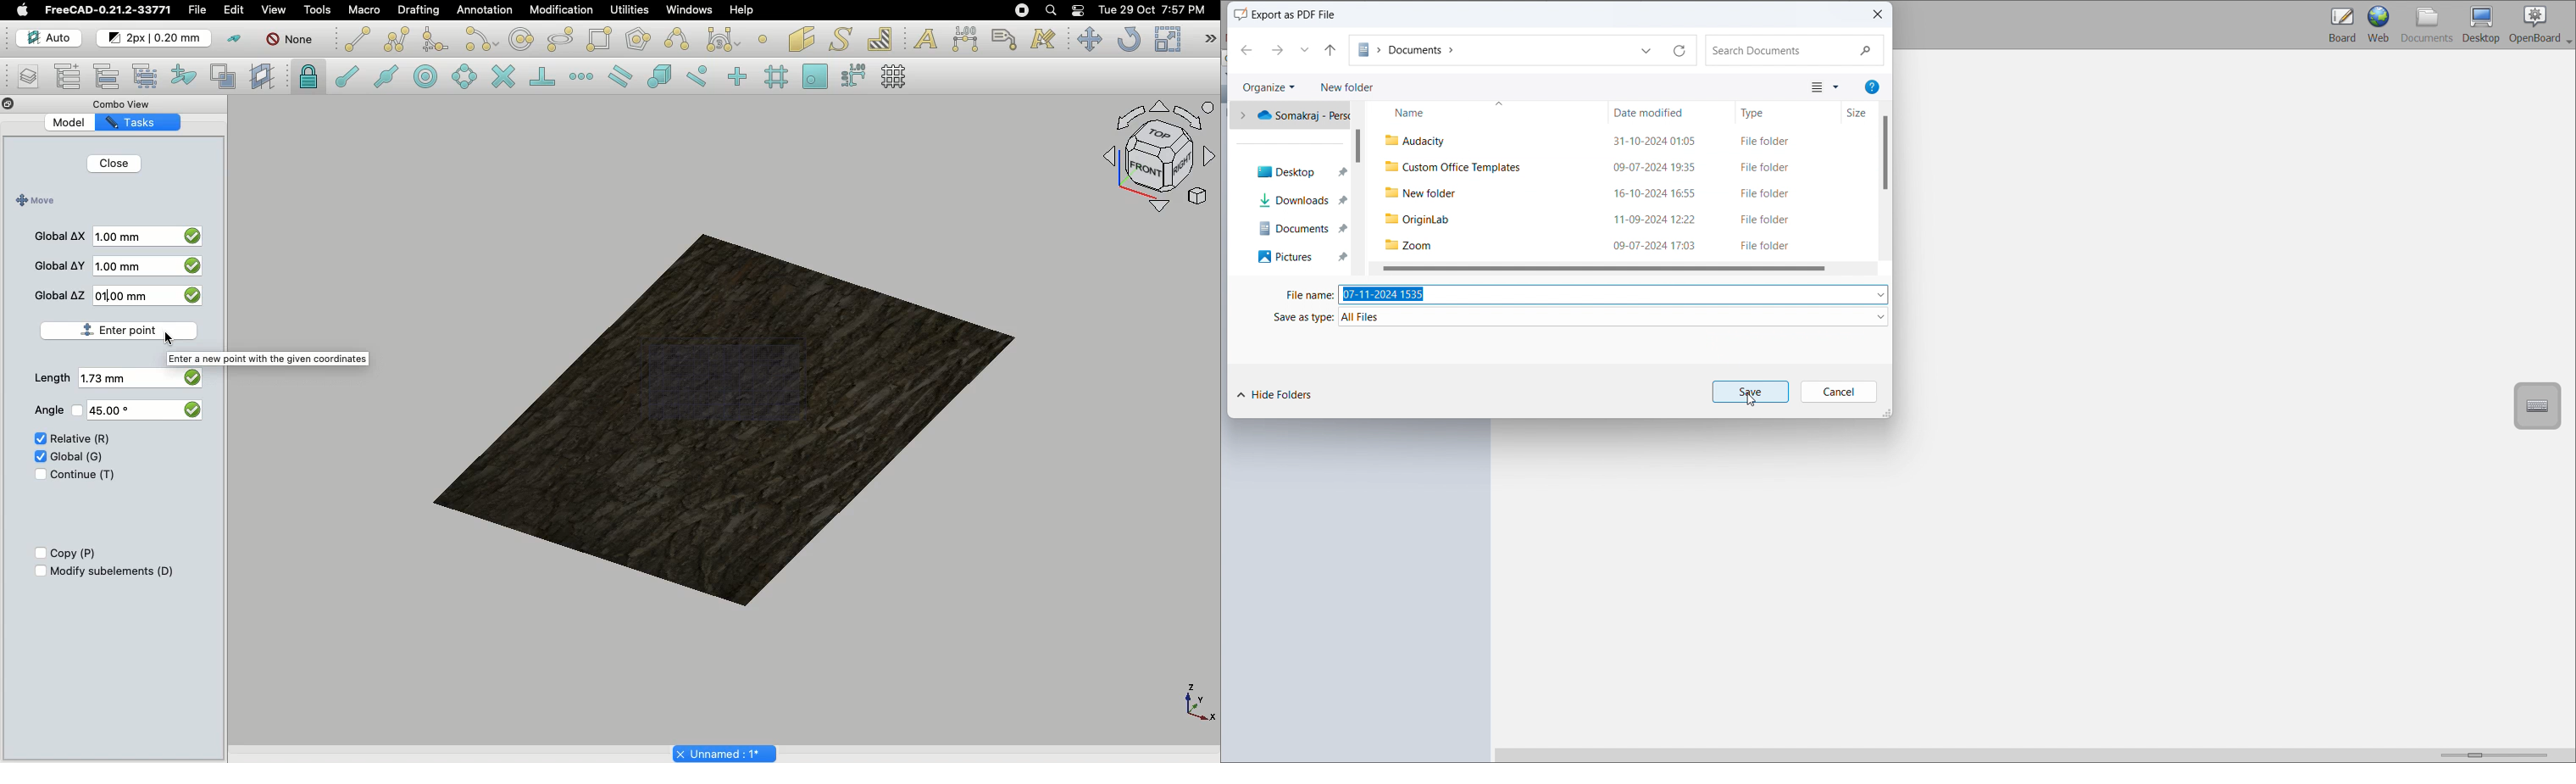 The width and height of the screenshot is (2576, 784). What do you see at coordinates (1277, 49) in the screenshot?
I see `next folder` at bounding box center [1277, 49].